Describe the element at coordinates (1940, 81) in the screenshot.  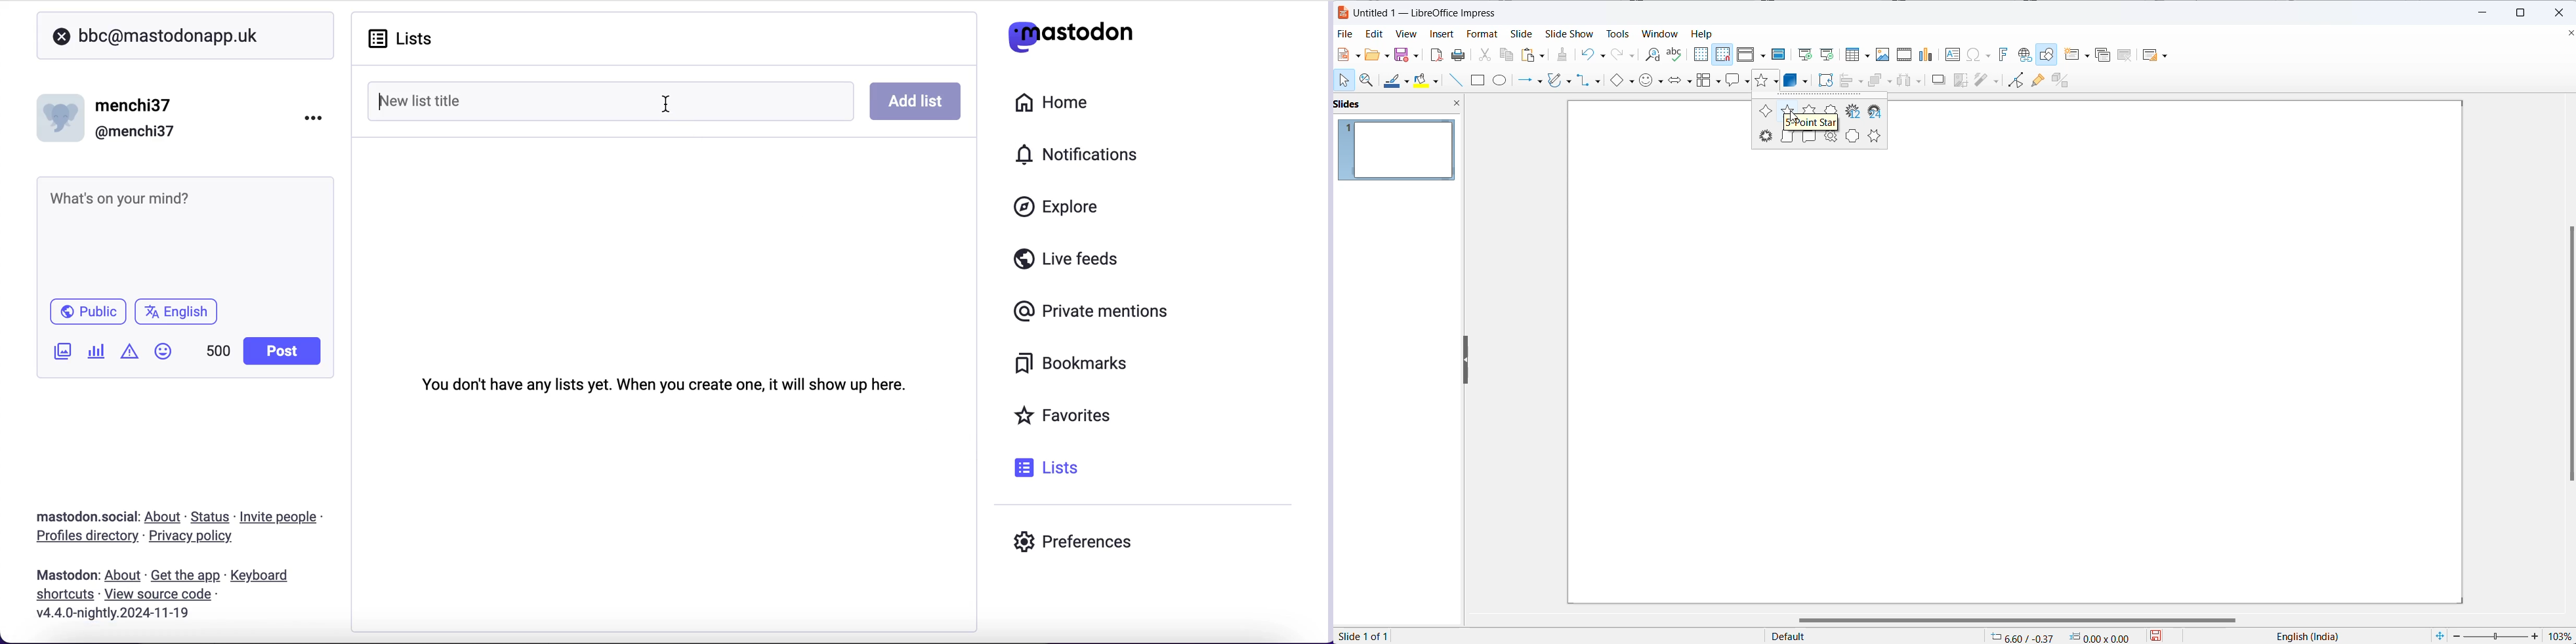
I see `shadow` at that location.